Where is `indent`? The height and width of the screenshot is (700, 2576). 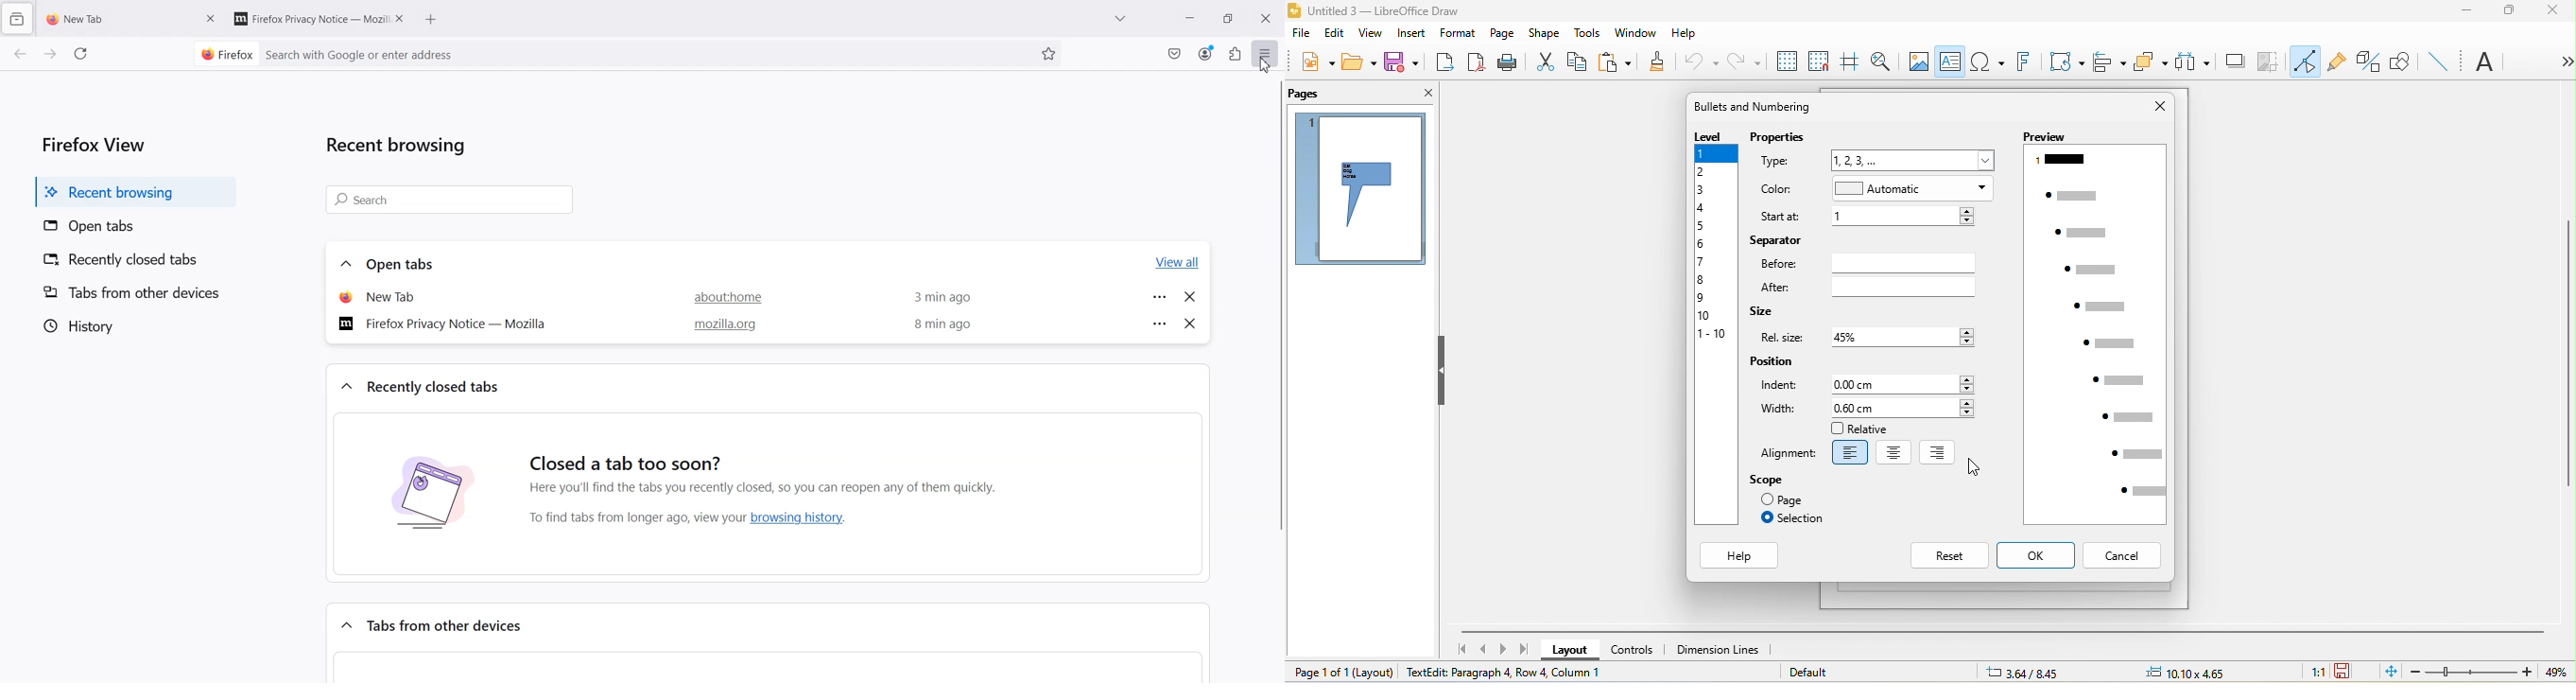 indent is located at coordinates (1781, 384).